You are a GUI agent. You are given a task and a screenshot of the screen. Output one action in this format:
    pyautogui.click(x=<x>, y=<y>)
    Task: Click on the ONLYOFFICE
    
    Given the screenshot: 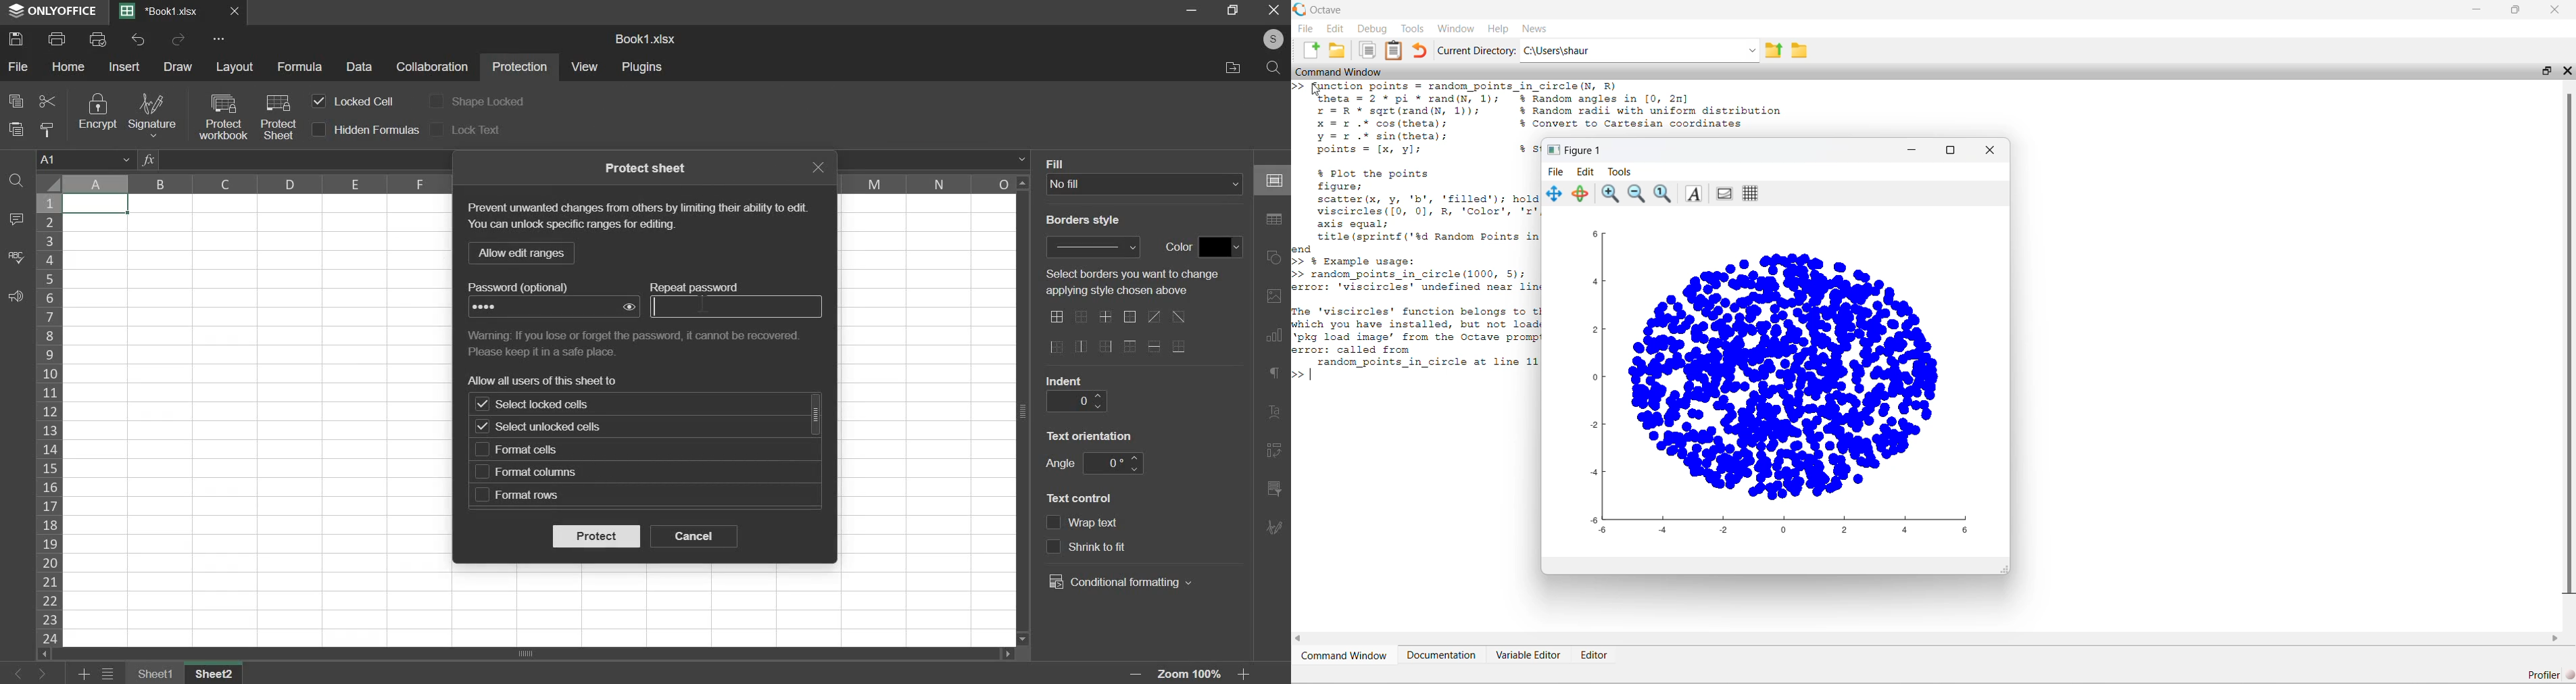 What is the action you would take?
    pyautogui.click(x=51, y=11)
    